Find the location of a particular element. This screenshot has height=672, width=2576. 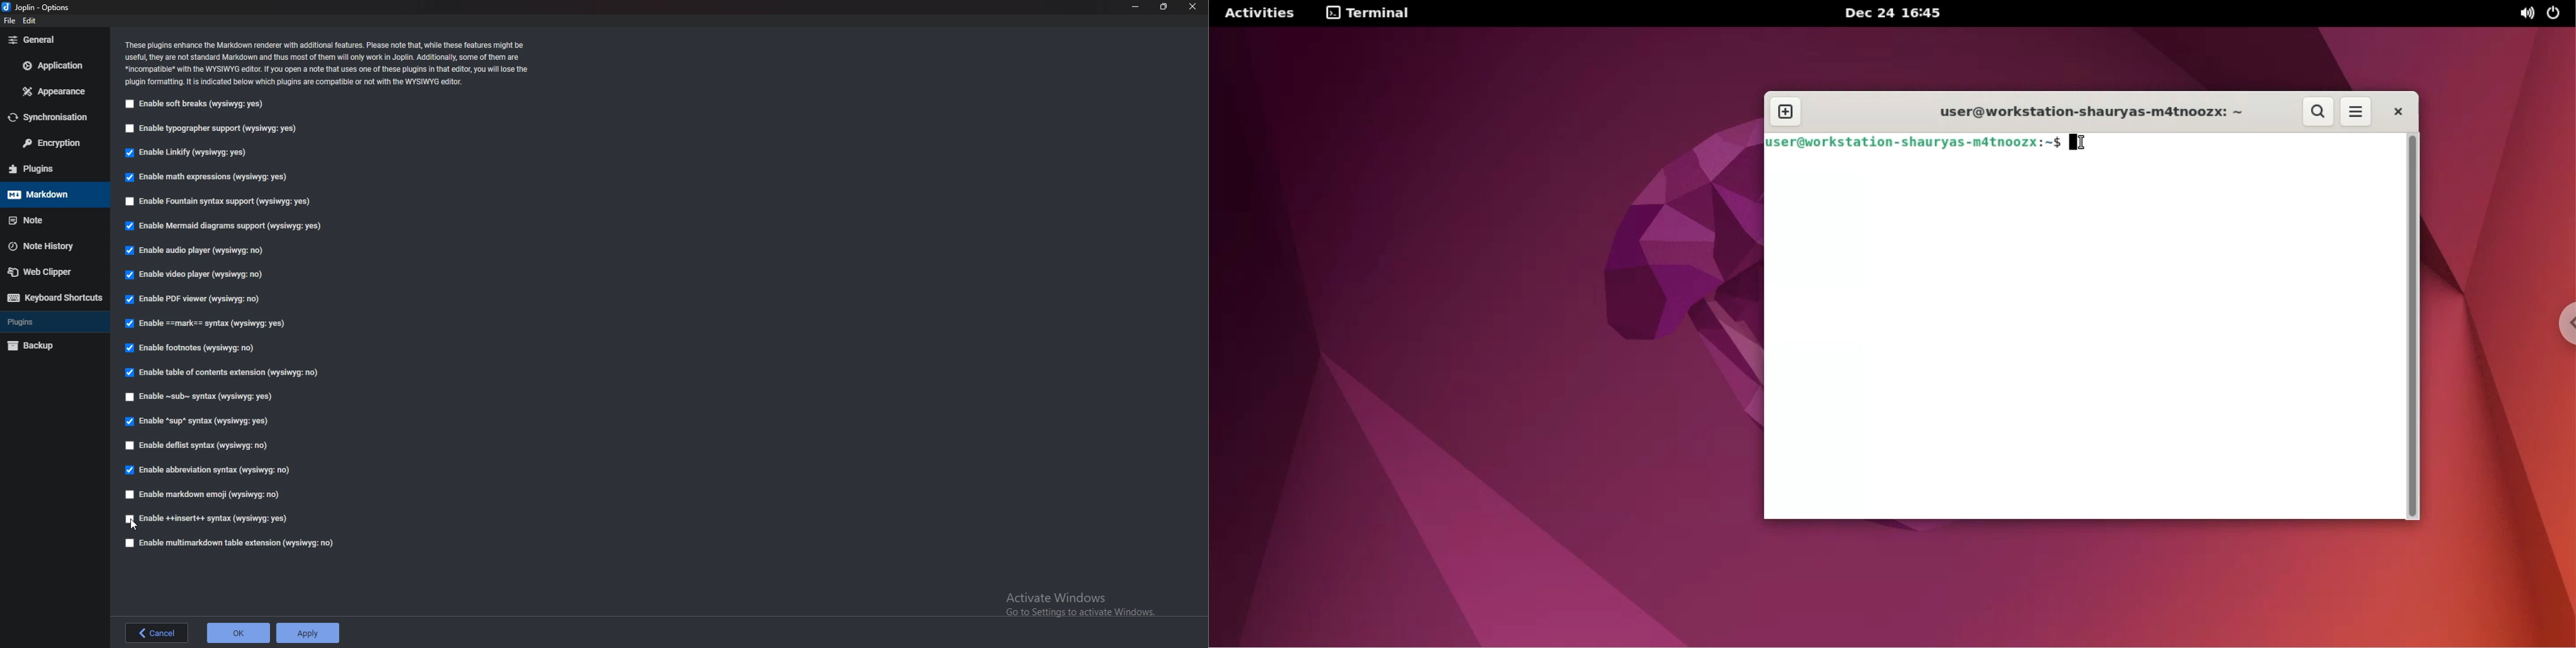

keyboard shortcuts is located at coordinates (55, 298).